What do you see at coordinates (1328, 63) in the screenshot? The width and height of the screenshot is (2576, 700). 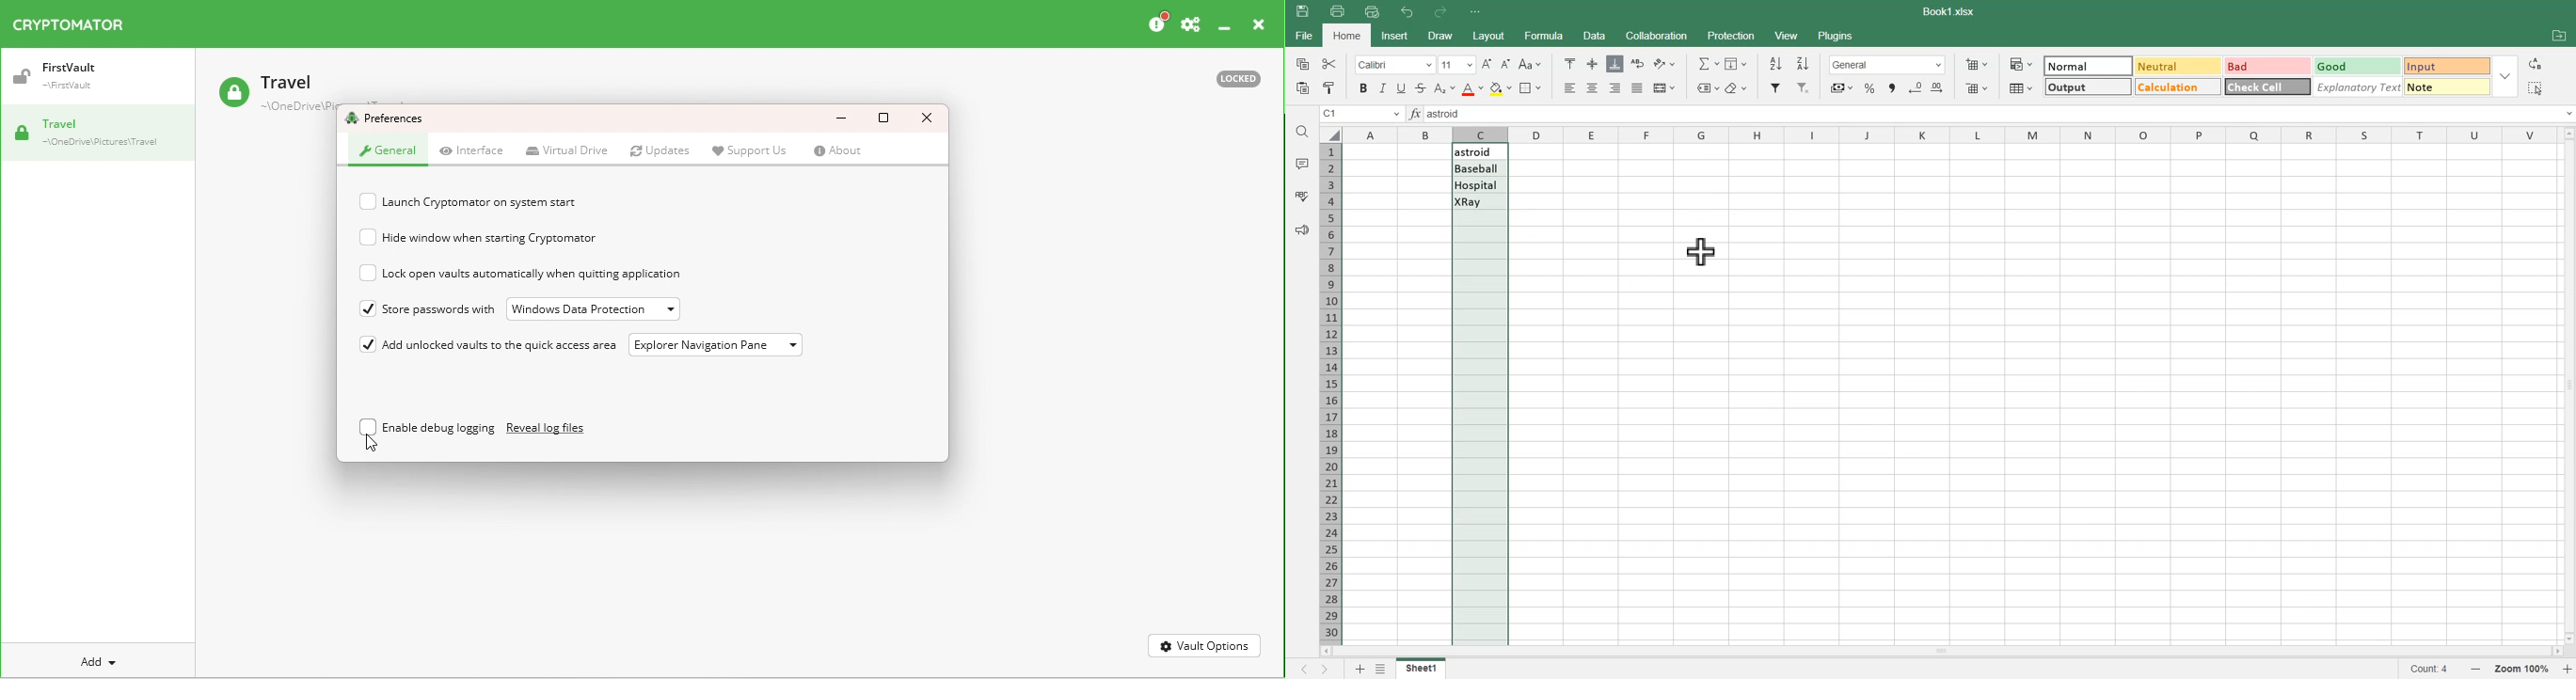 I see `Cut` at bounding box center [1328, 63].